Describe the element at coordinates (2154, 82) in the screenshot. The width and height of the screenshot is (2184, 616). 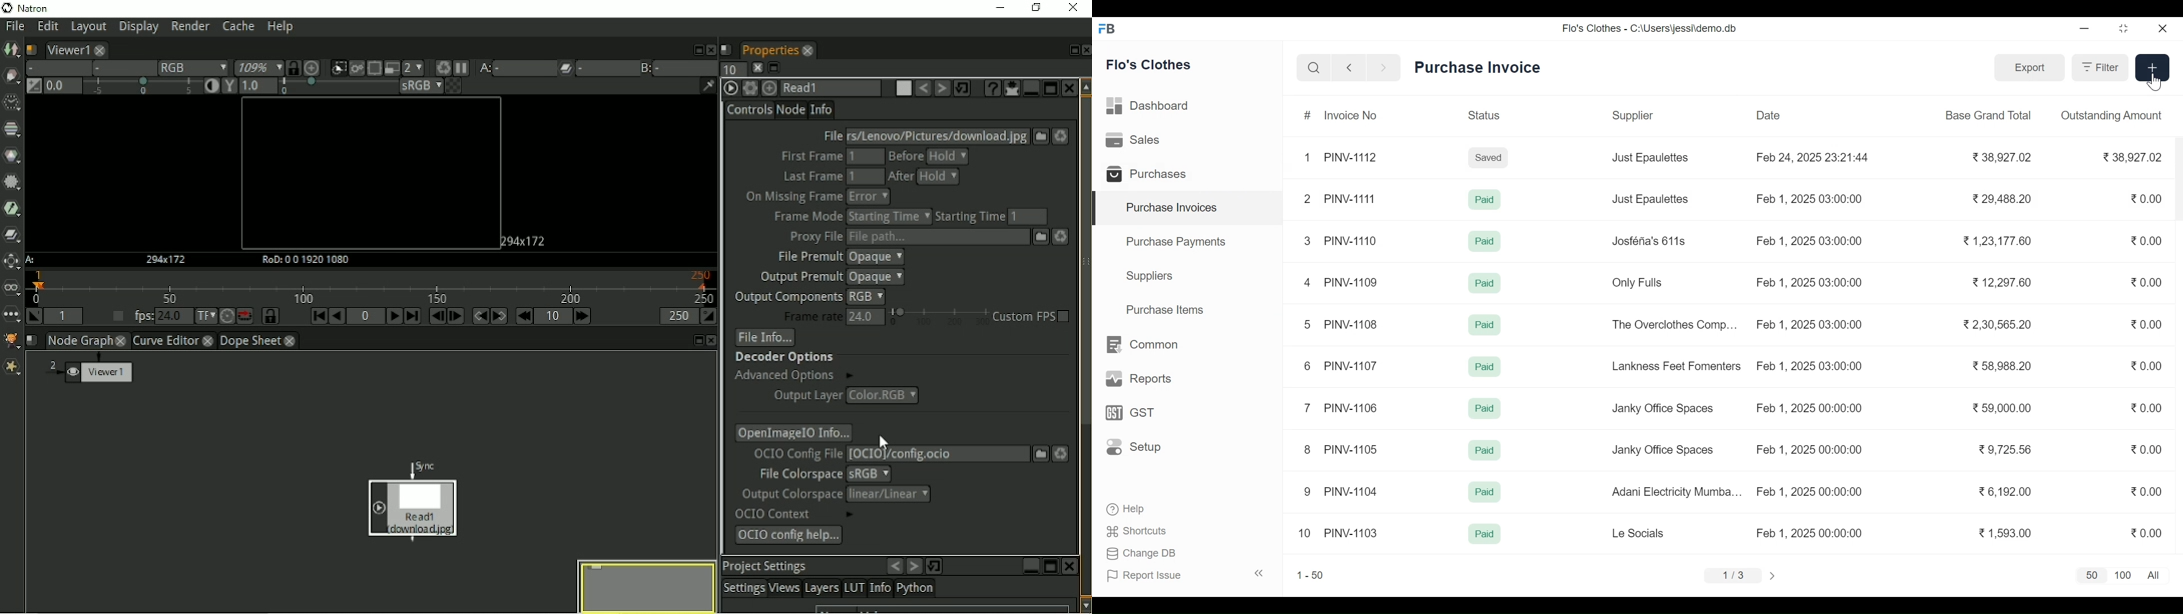
I see `Cursor` at that location.